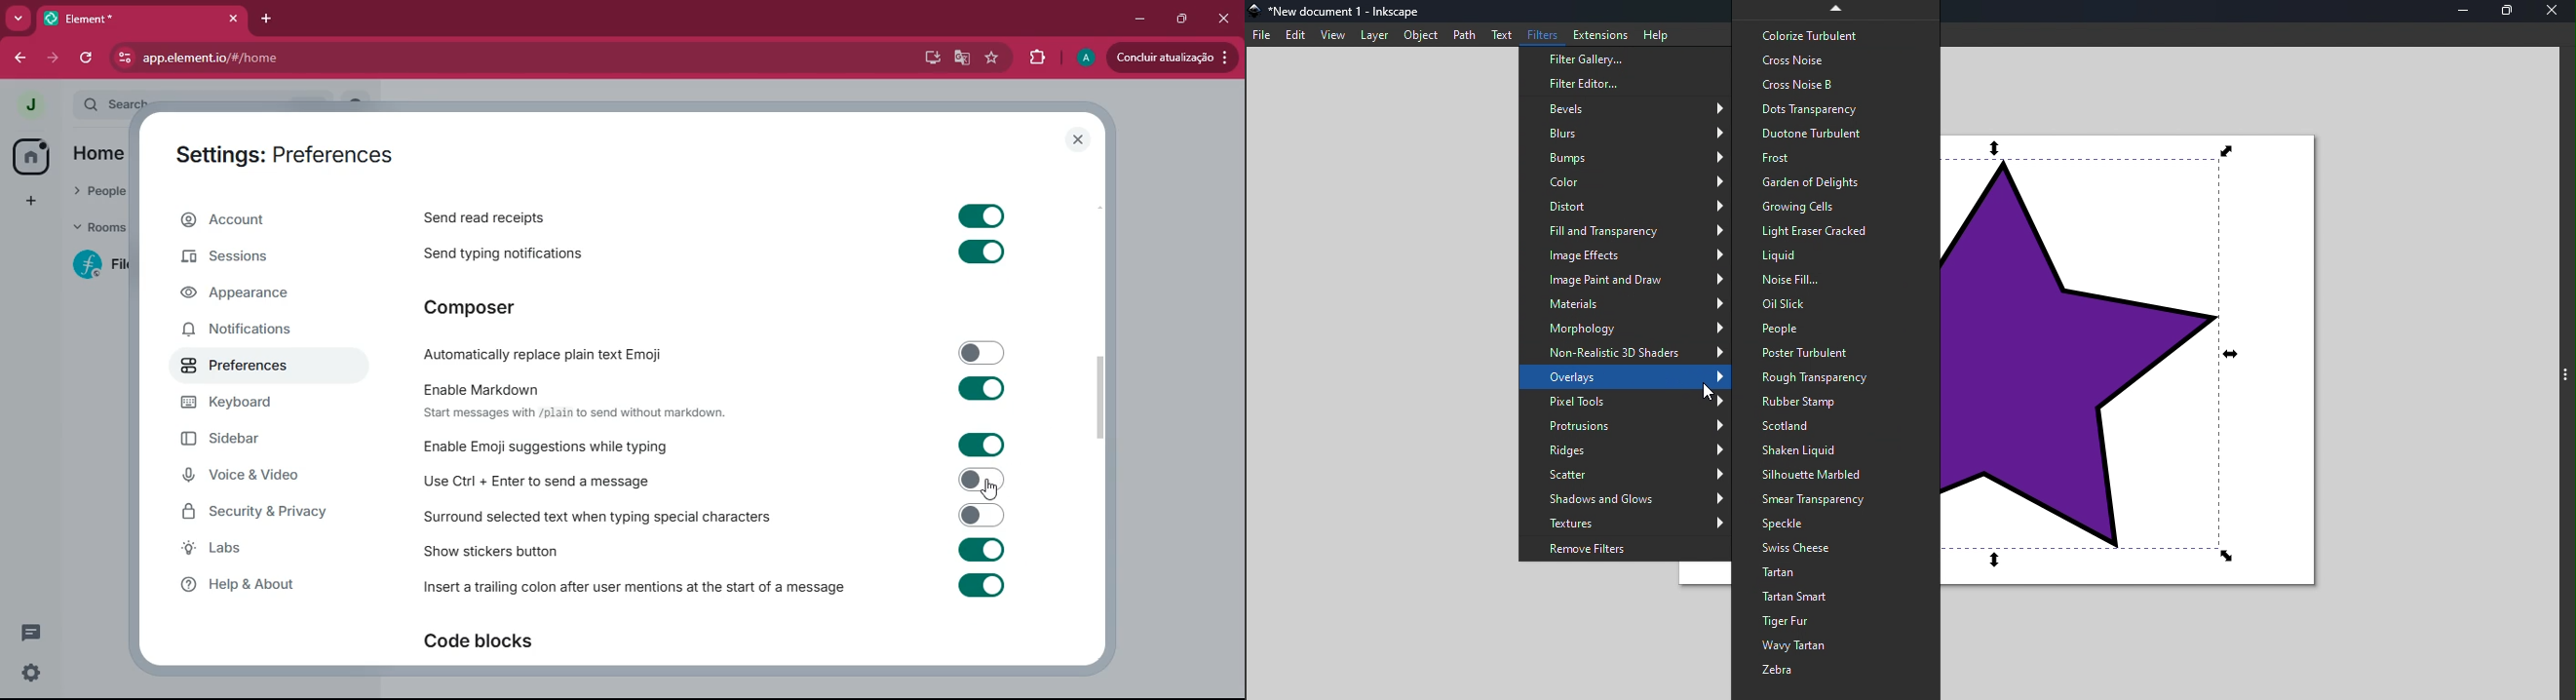 Image resolution: width=2576 pixels, height=700 pixels. Describe the element at coordinates (1540, 34) in the screenshot. I see `Filters` at that location.